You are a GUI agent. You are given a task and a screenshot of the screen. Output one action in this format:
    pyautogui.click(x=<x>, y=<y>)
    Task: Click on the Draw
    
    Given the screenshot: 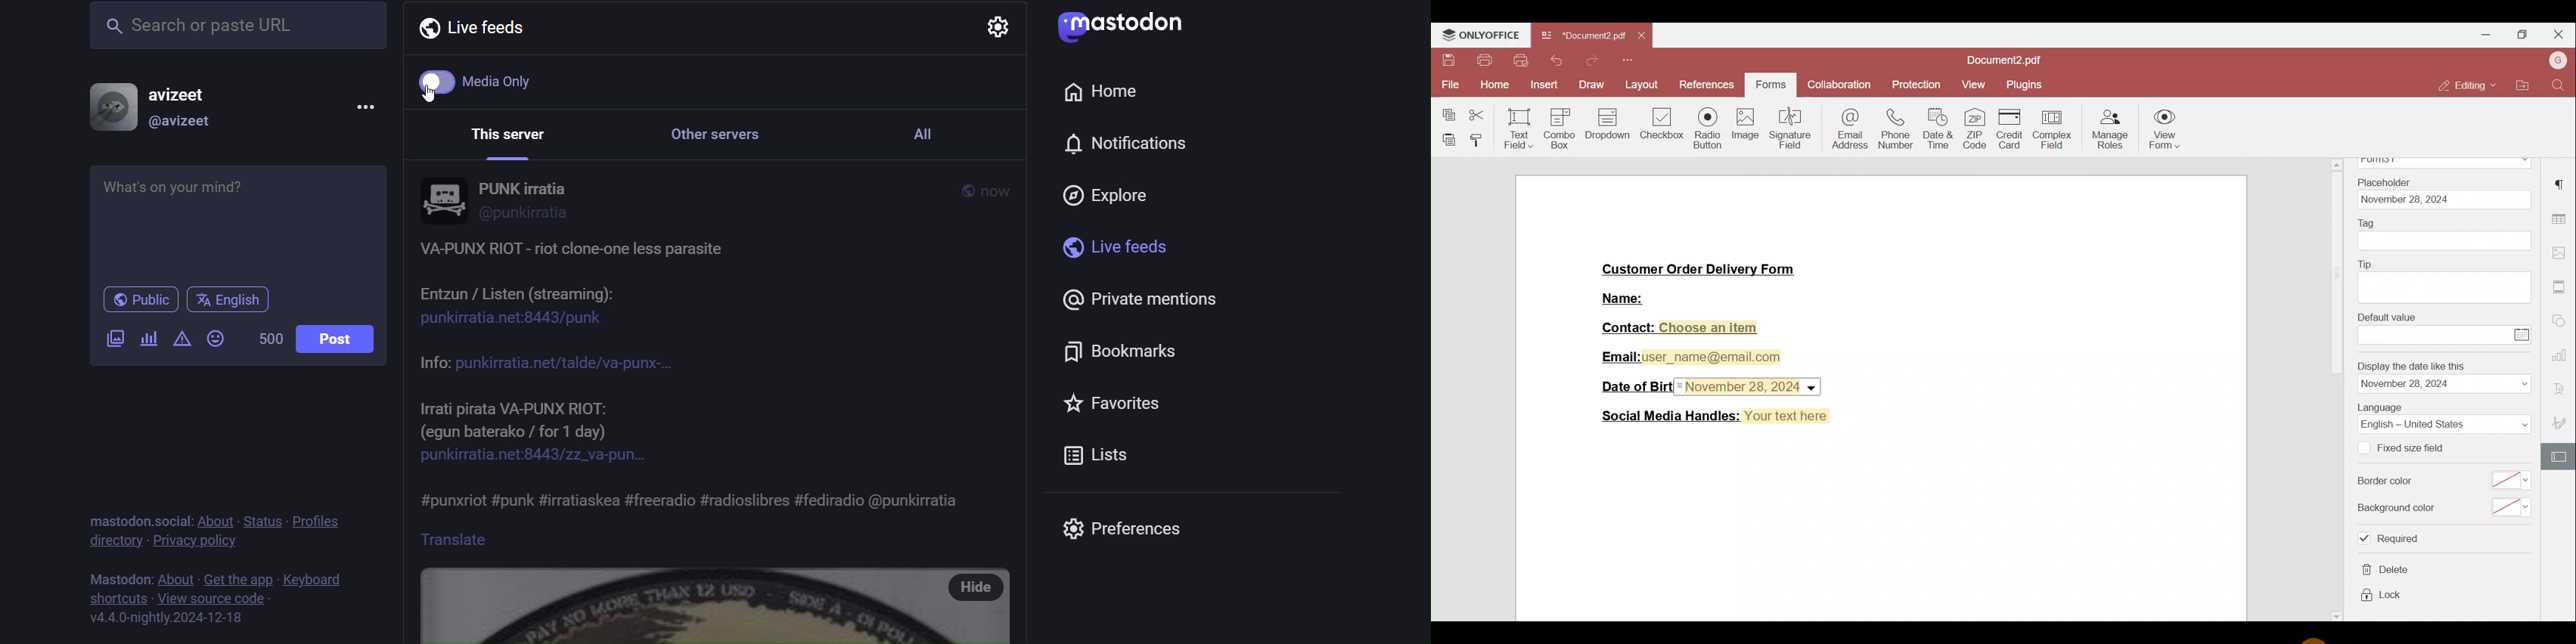 What is the action you would take?
    pyautogui.click(x=1590, y=84)
    